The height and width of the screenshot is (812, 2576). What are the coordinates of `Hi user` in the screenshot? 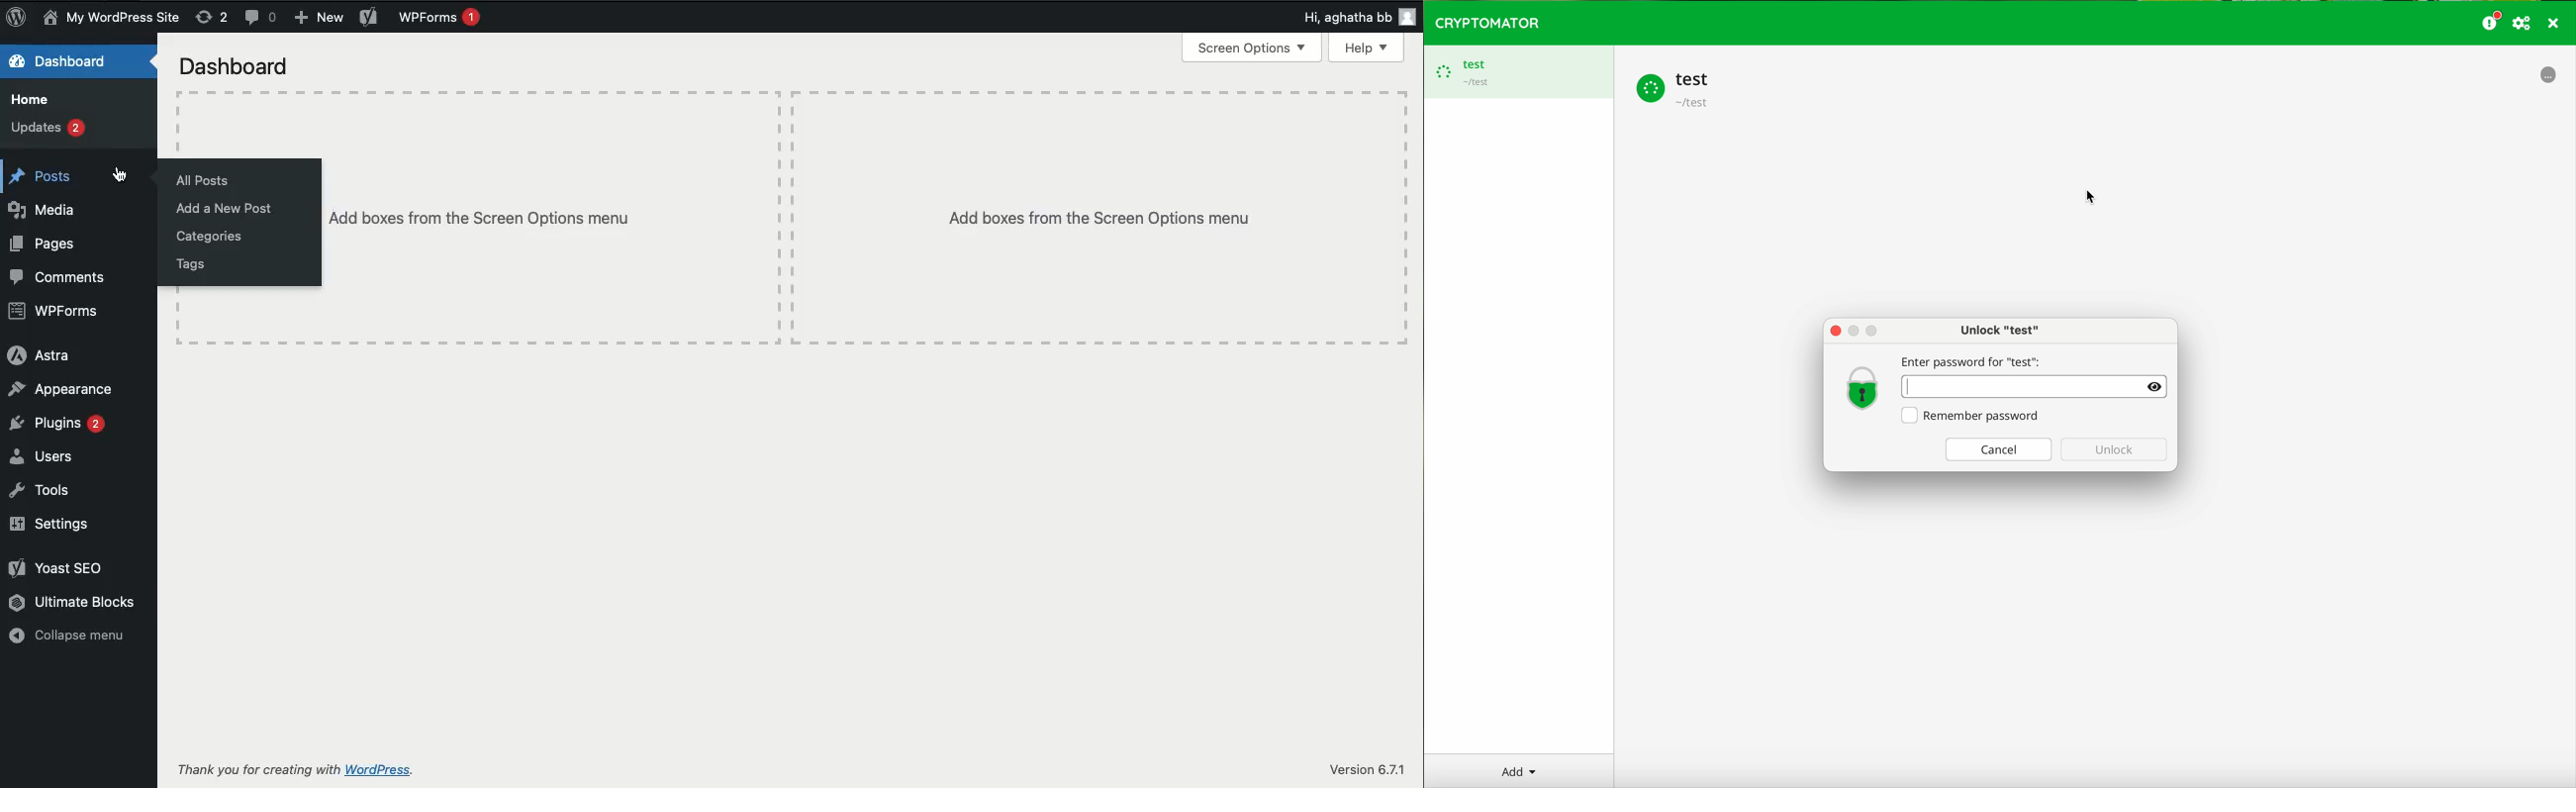 It's located at (1359, 17).